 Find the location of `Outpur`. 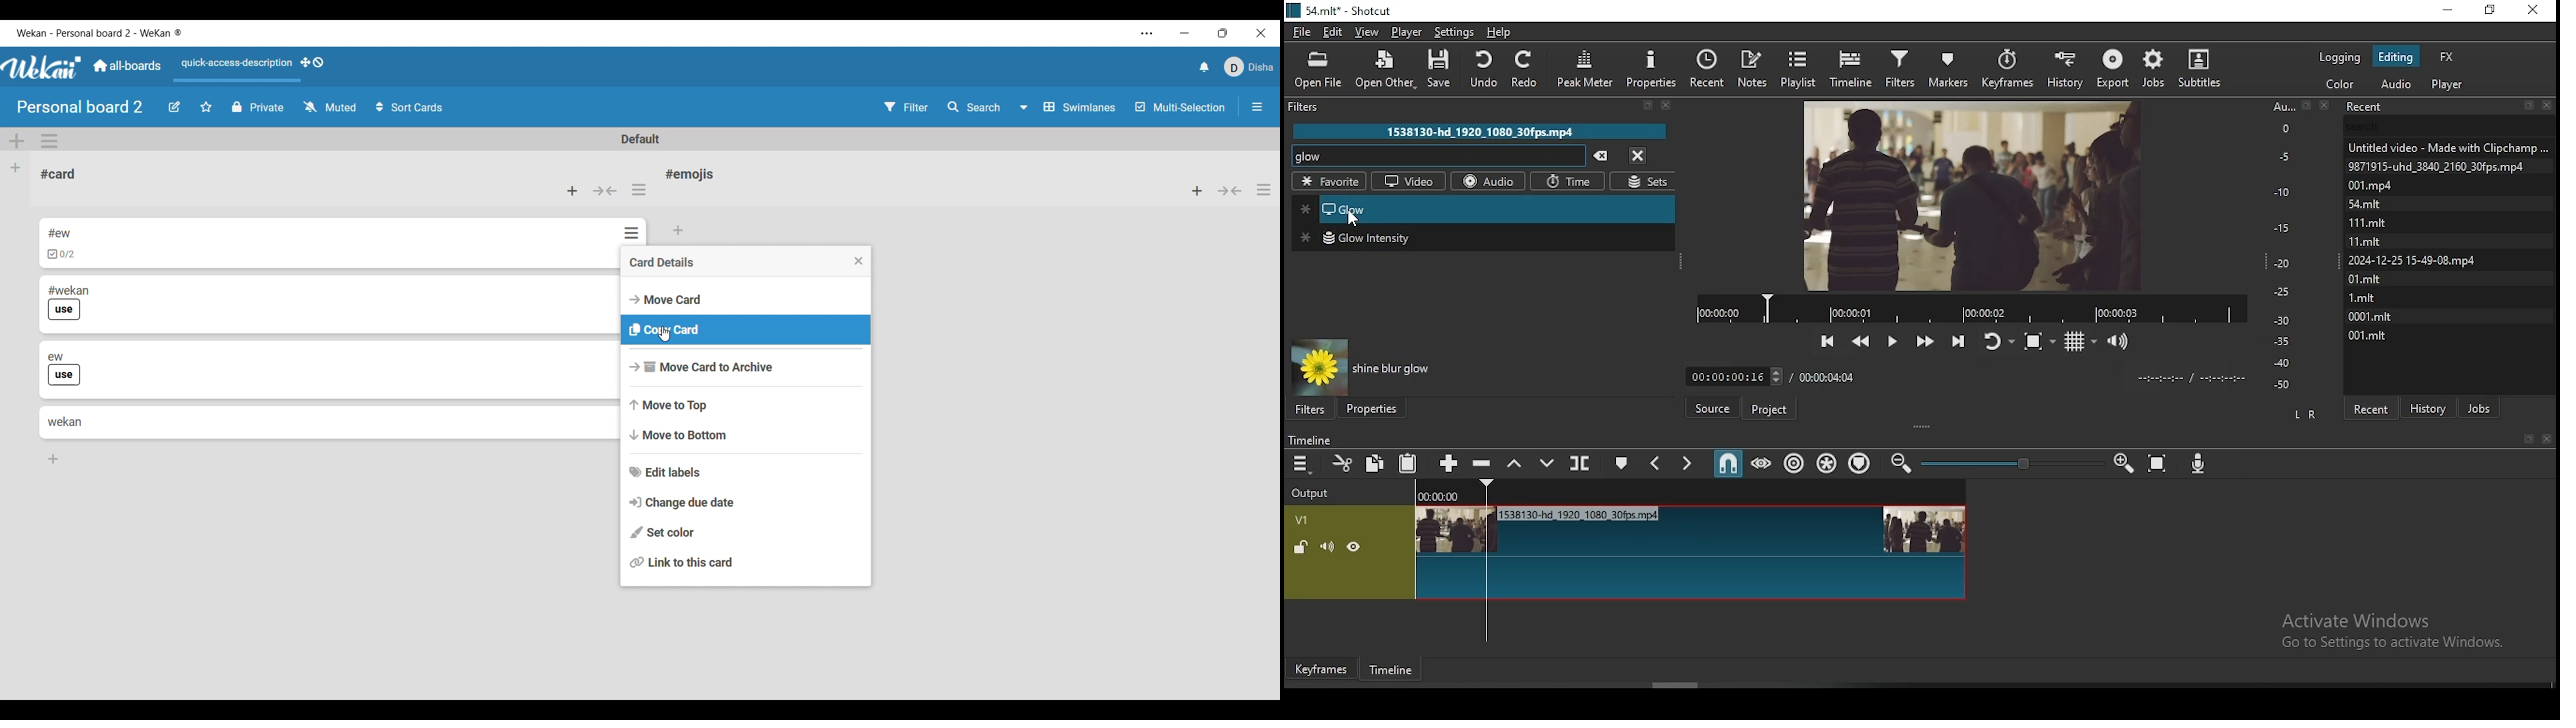

Outpur is located at coordinates (1315, 493).